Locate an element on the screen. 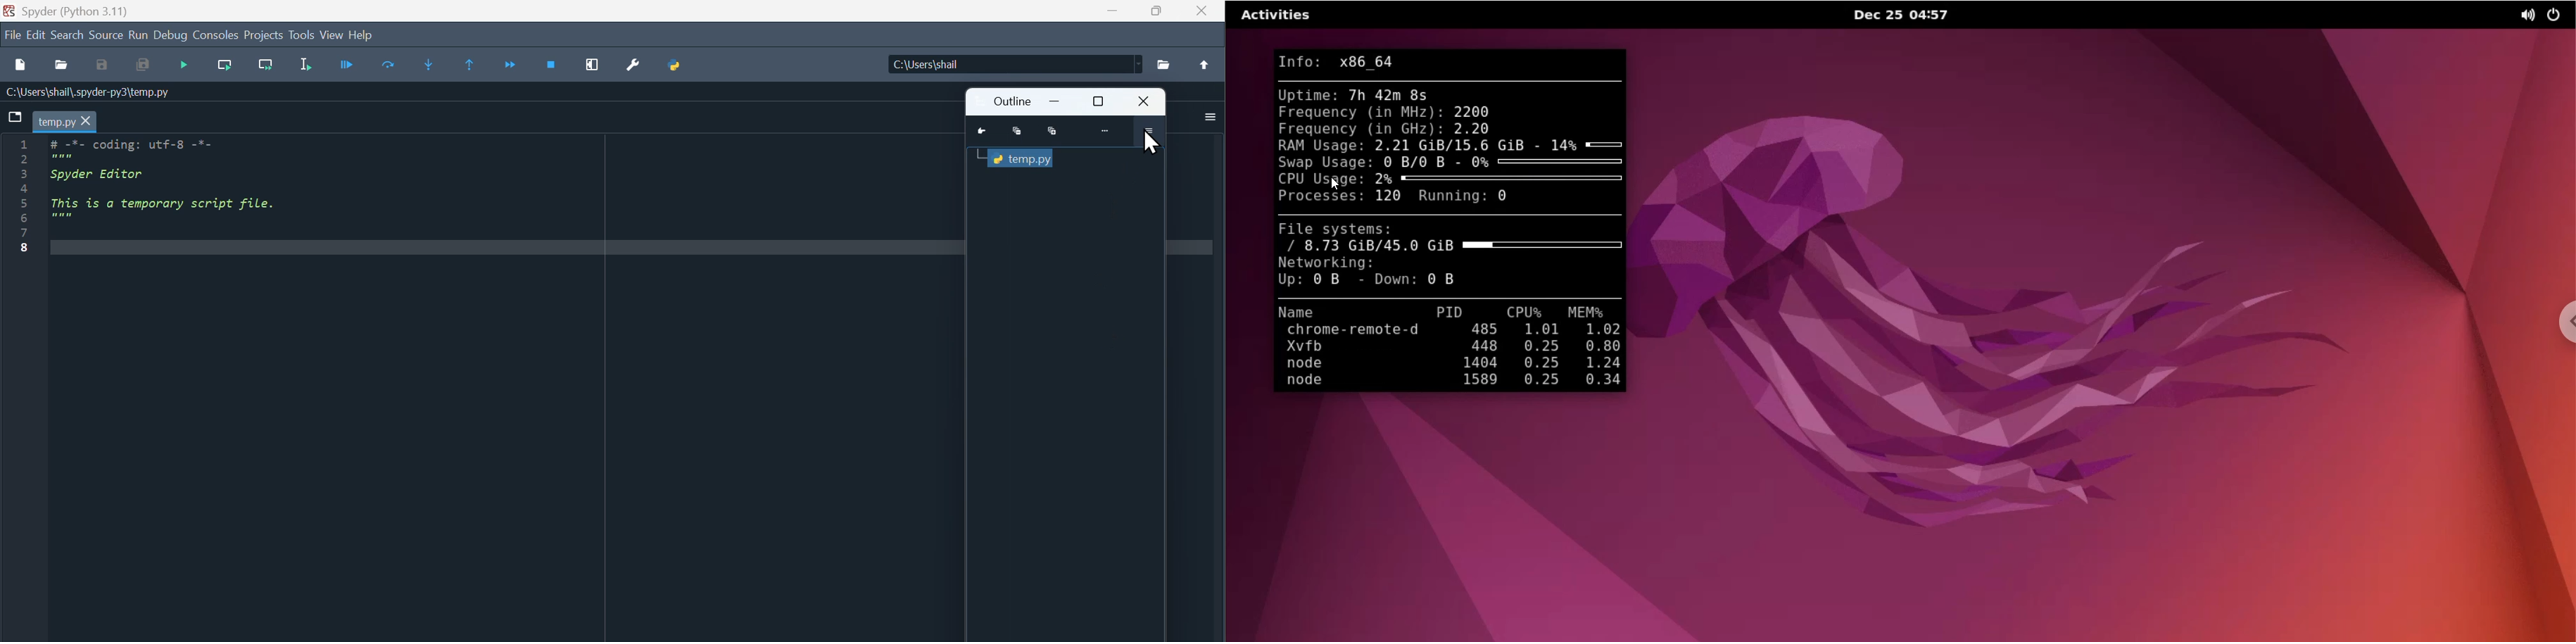 Image resolution: width=2576 pixels, height=644 pixels. temp.py is located at coordinates (64, 121).